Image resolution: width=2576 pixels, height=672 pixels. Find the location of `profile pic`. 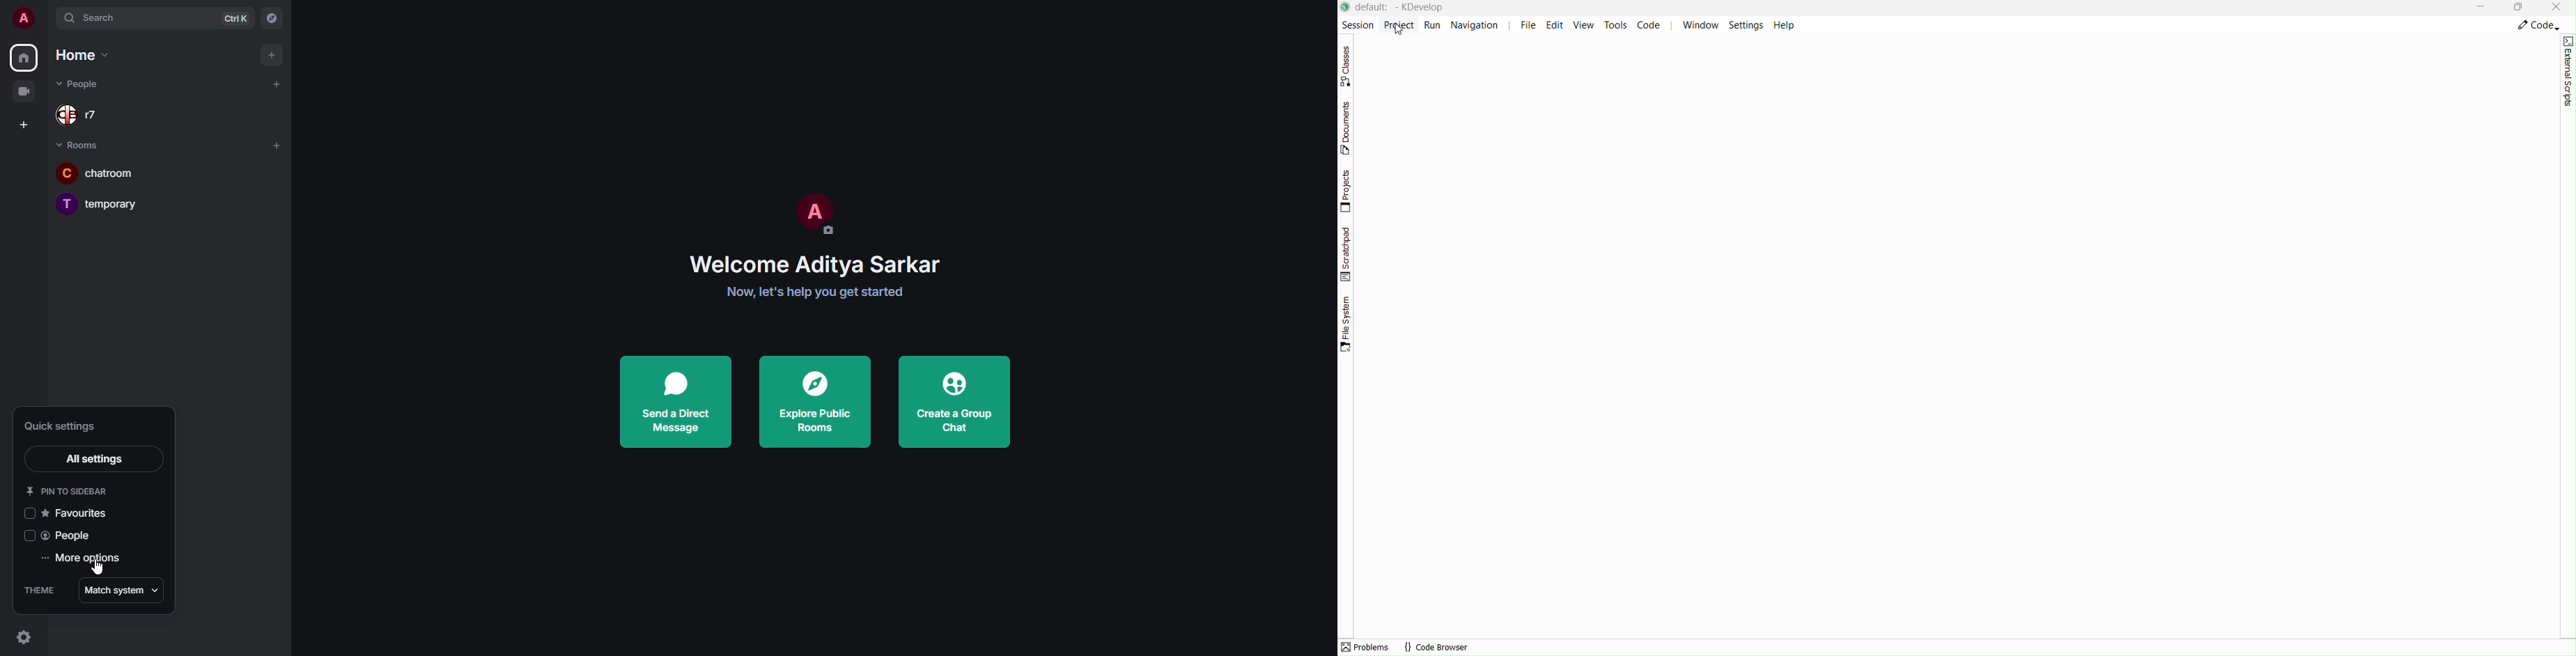

profile pic is located at coordinates (813, 210).